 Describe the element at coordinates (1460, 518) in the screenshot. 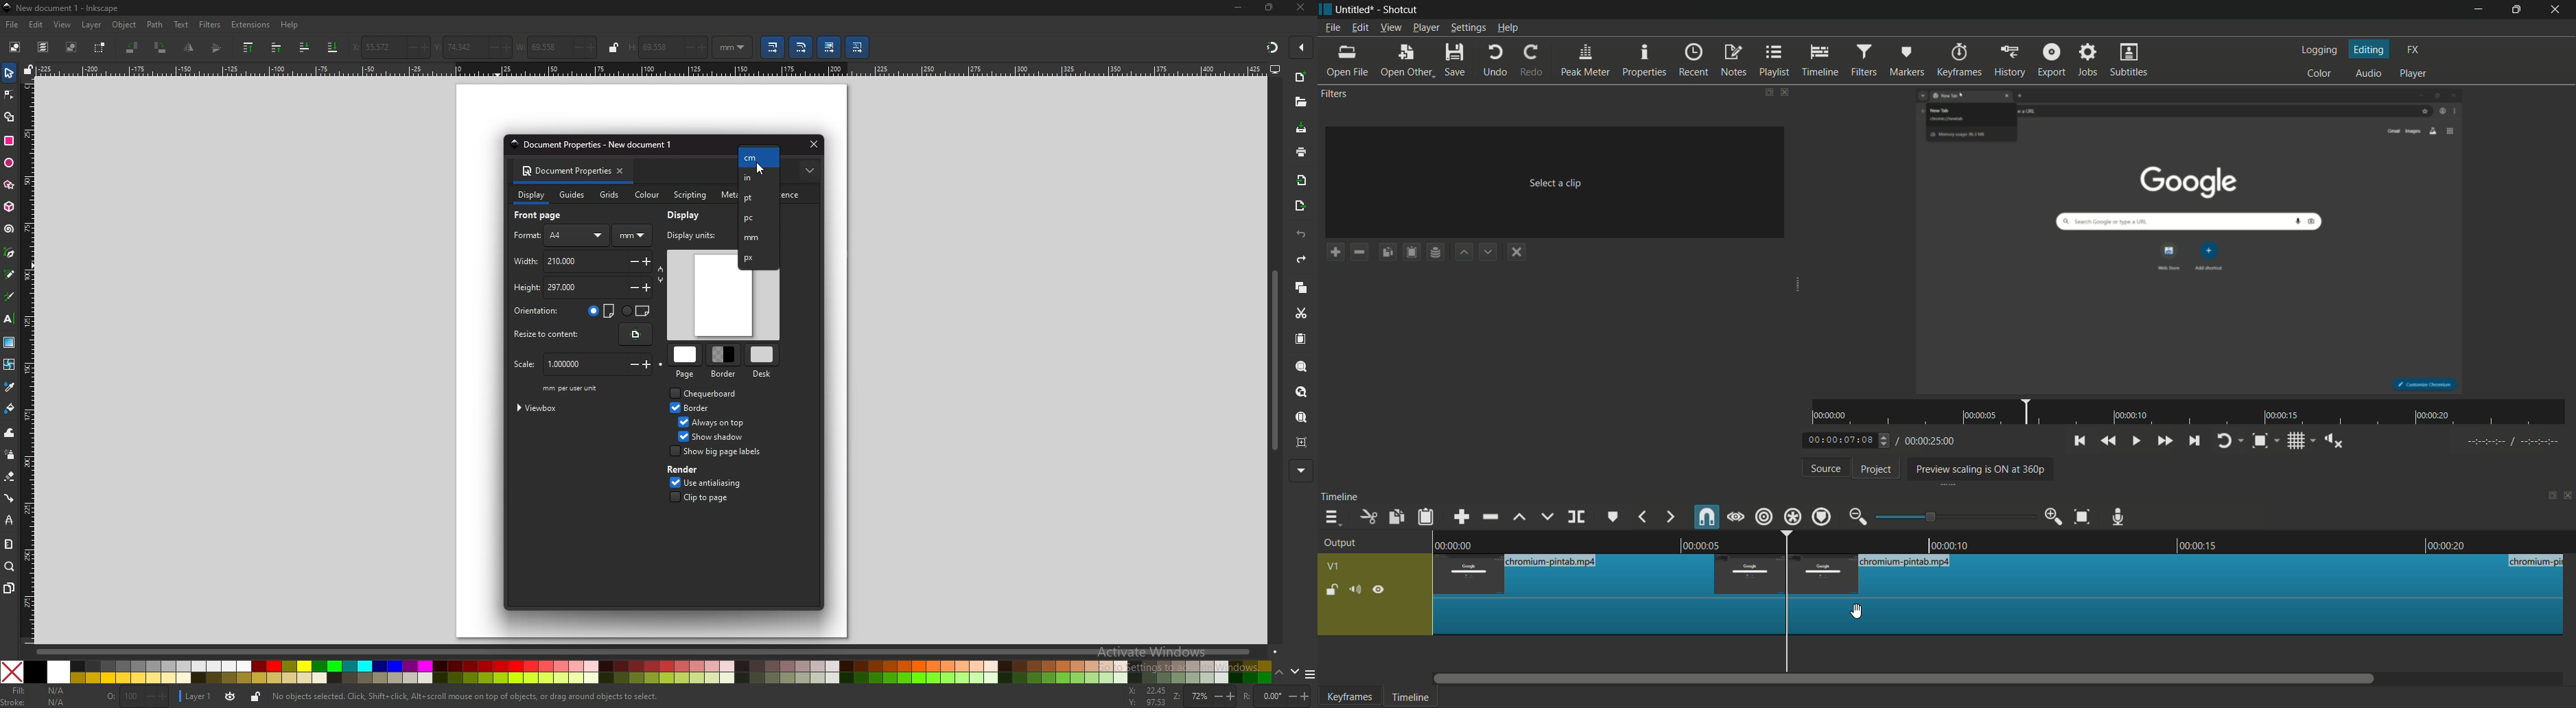

I see `append` at that location.